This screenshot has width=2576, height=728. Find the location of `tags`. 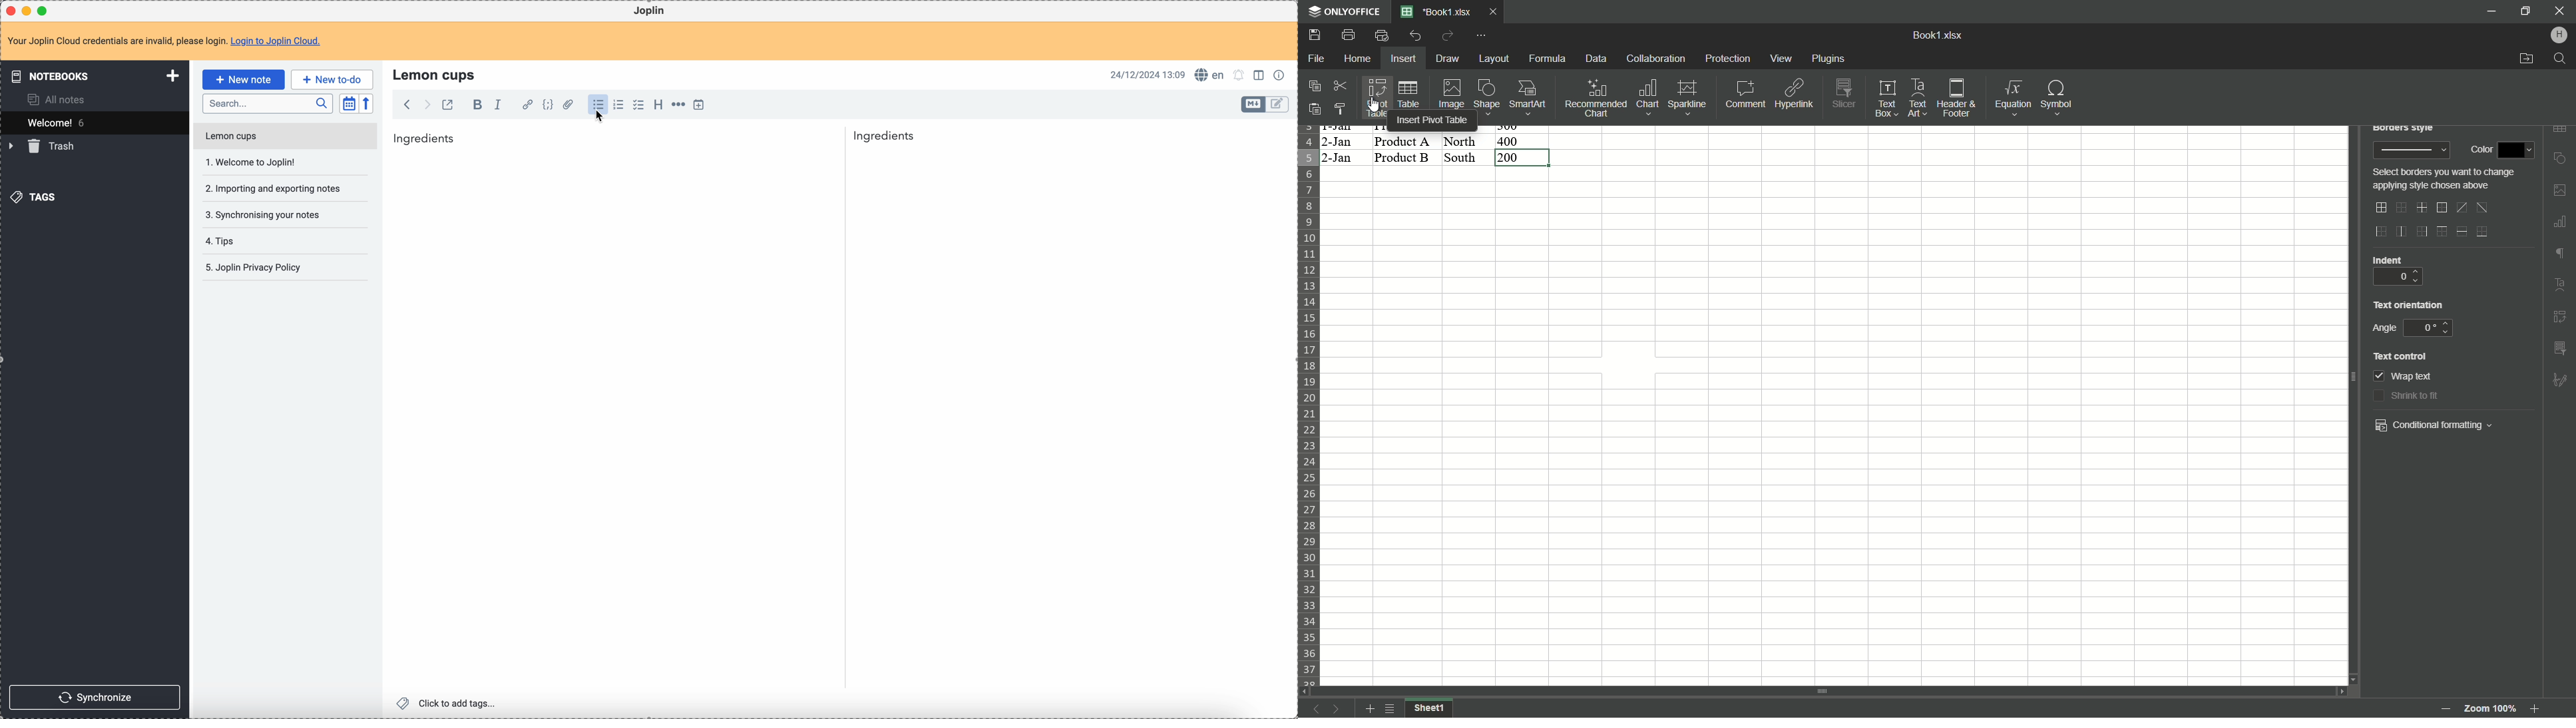

tags is located at coordinates (36, 196).